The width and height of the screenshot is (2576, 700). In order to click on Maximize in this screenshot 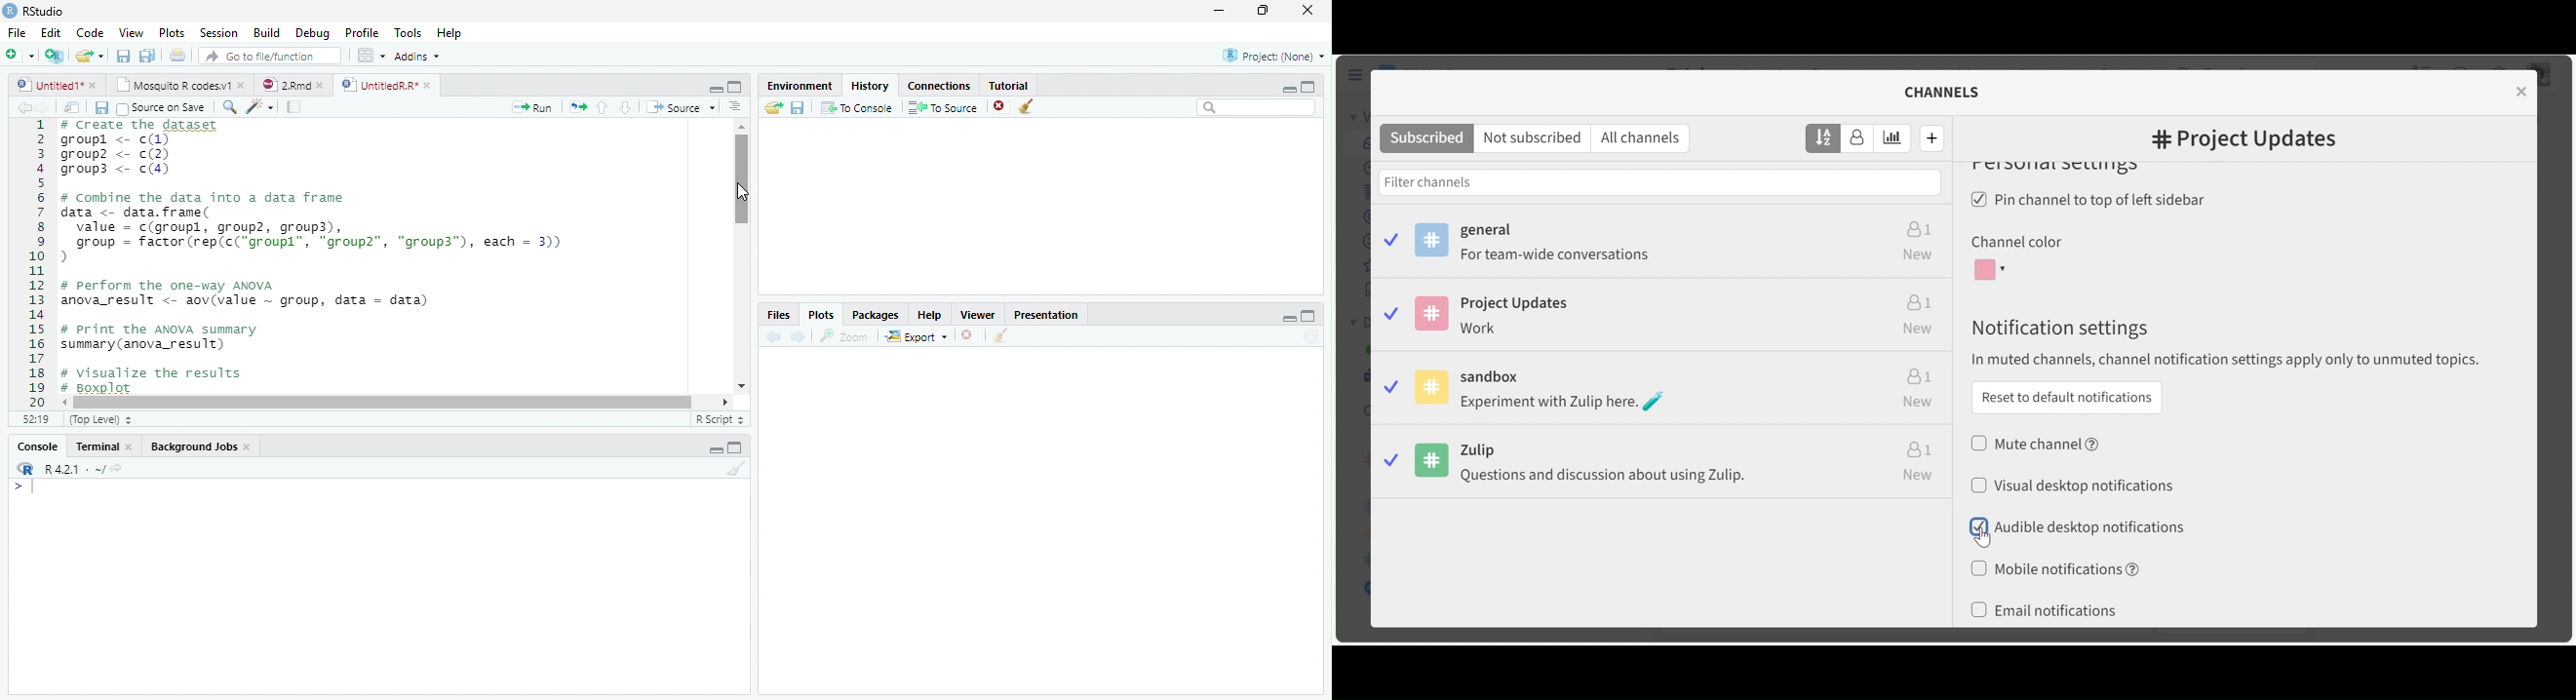, I will do `click(736, 449)`.